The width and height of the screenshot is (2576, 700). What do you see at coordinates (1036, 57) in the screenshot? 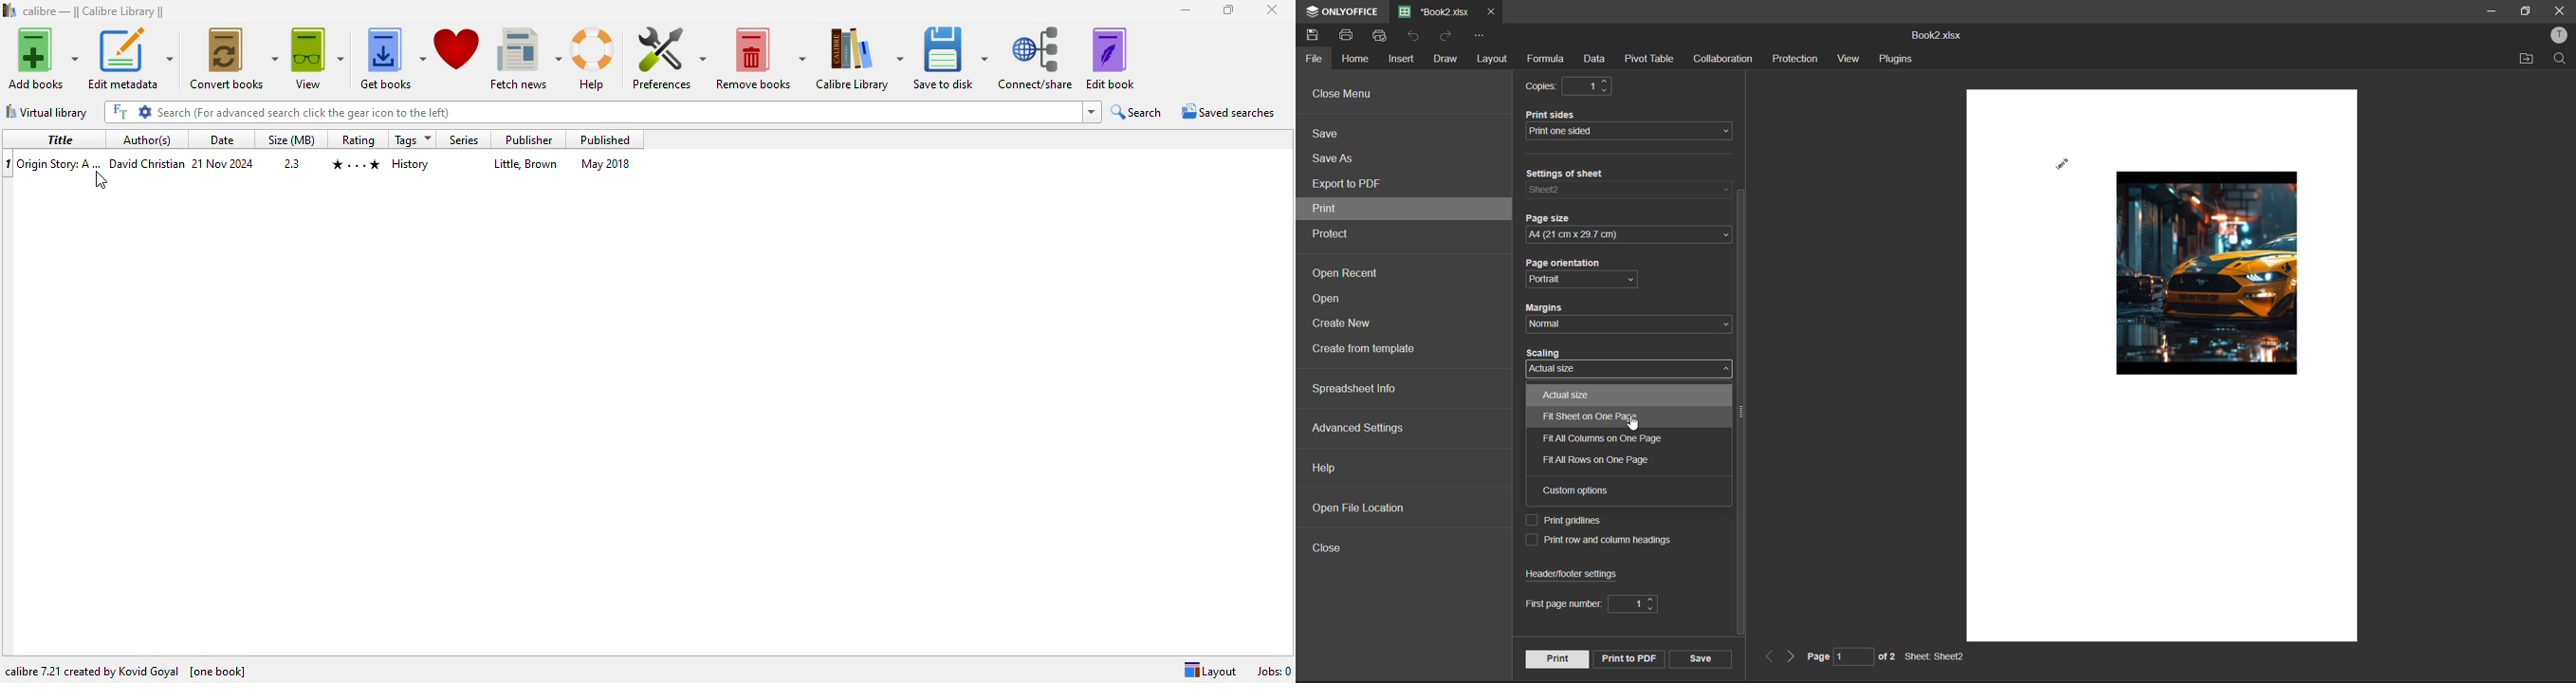
I see `connect/share` at bounding box center [1036, 57].